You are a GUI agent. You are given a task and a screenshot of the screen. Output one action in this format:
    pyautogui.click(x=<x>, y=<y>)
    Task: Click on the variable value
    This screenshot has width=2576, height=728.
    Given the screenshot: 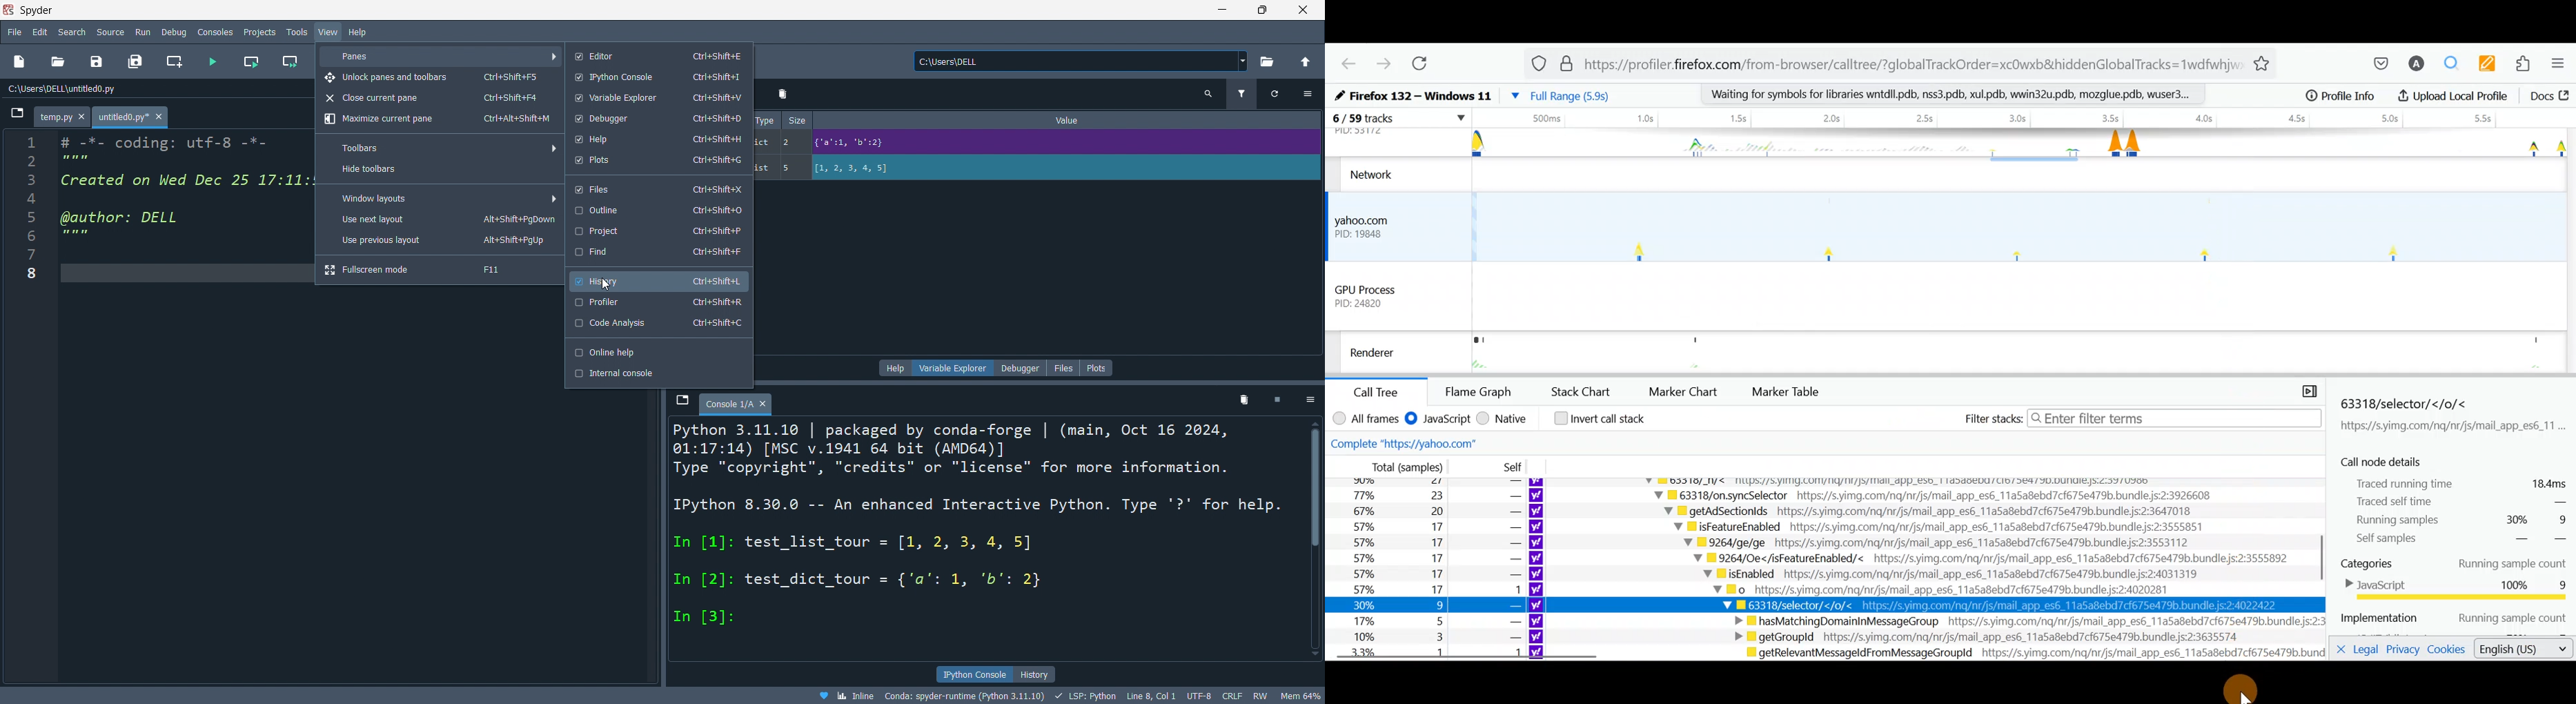 What is the action you would take?
    pyautogui.click(x=1063, y=144)
    